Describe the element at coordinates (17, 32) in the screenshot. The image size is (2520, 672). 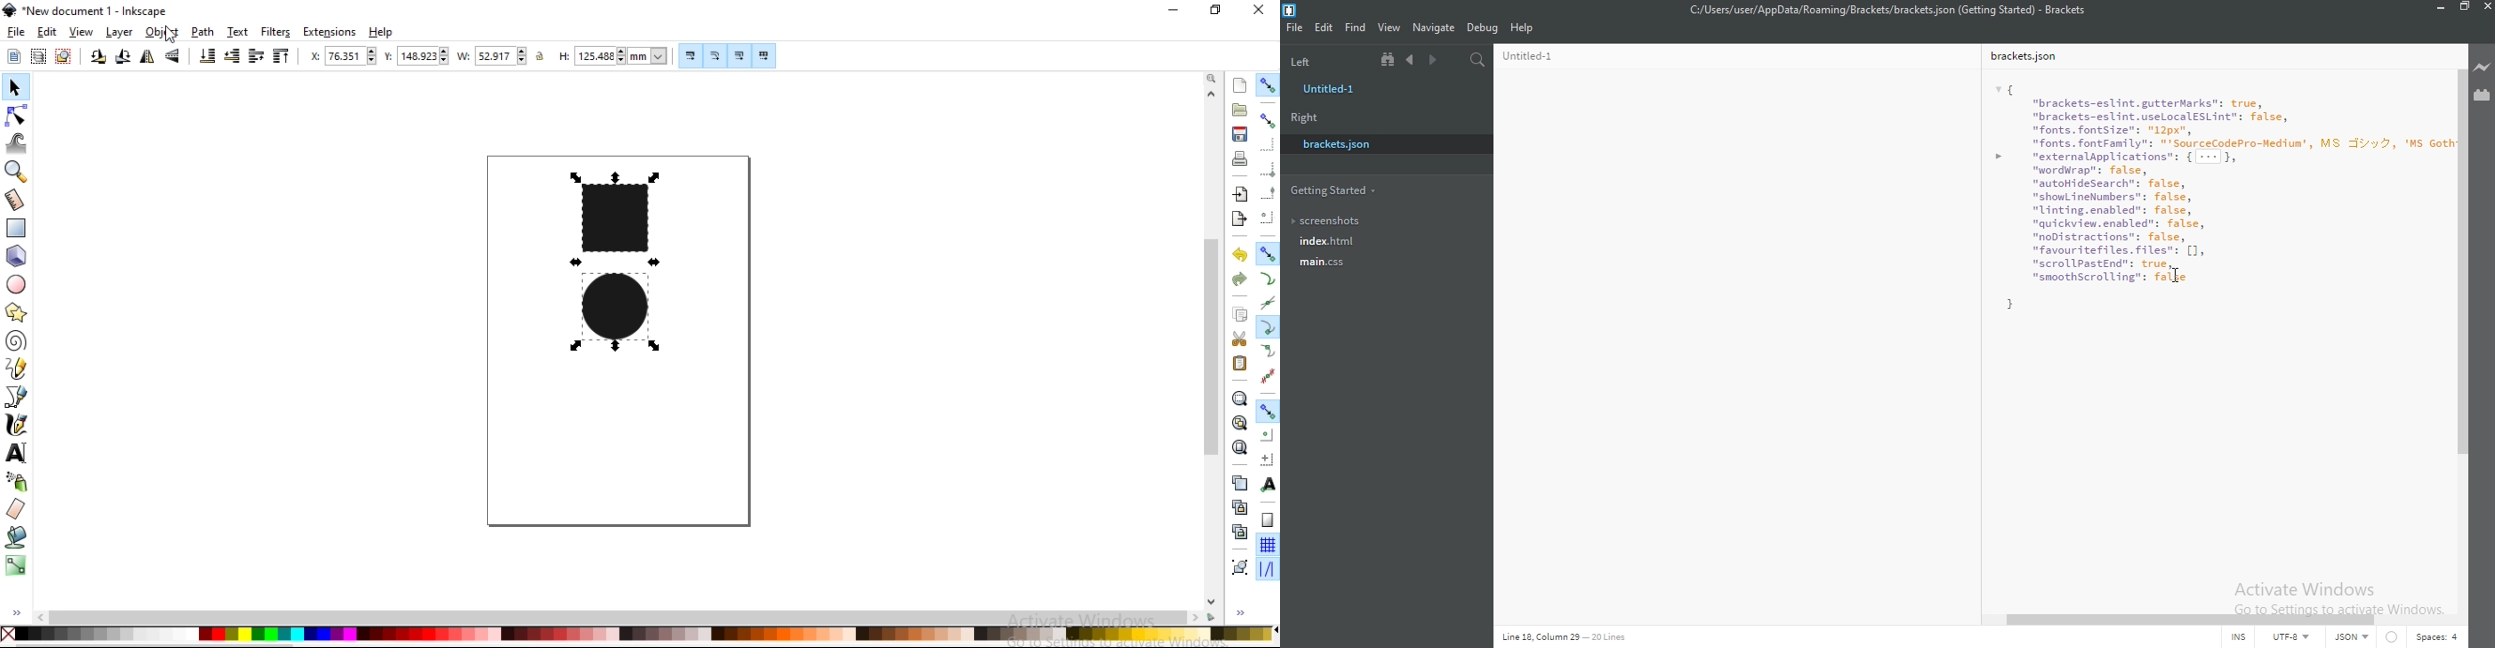
I see `file` at that location.